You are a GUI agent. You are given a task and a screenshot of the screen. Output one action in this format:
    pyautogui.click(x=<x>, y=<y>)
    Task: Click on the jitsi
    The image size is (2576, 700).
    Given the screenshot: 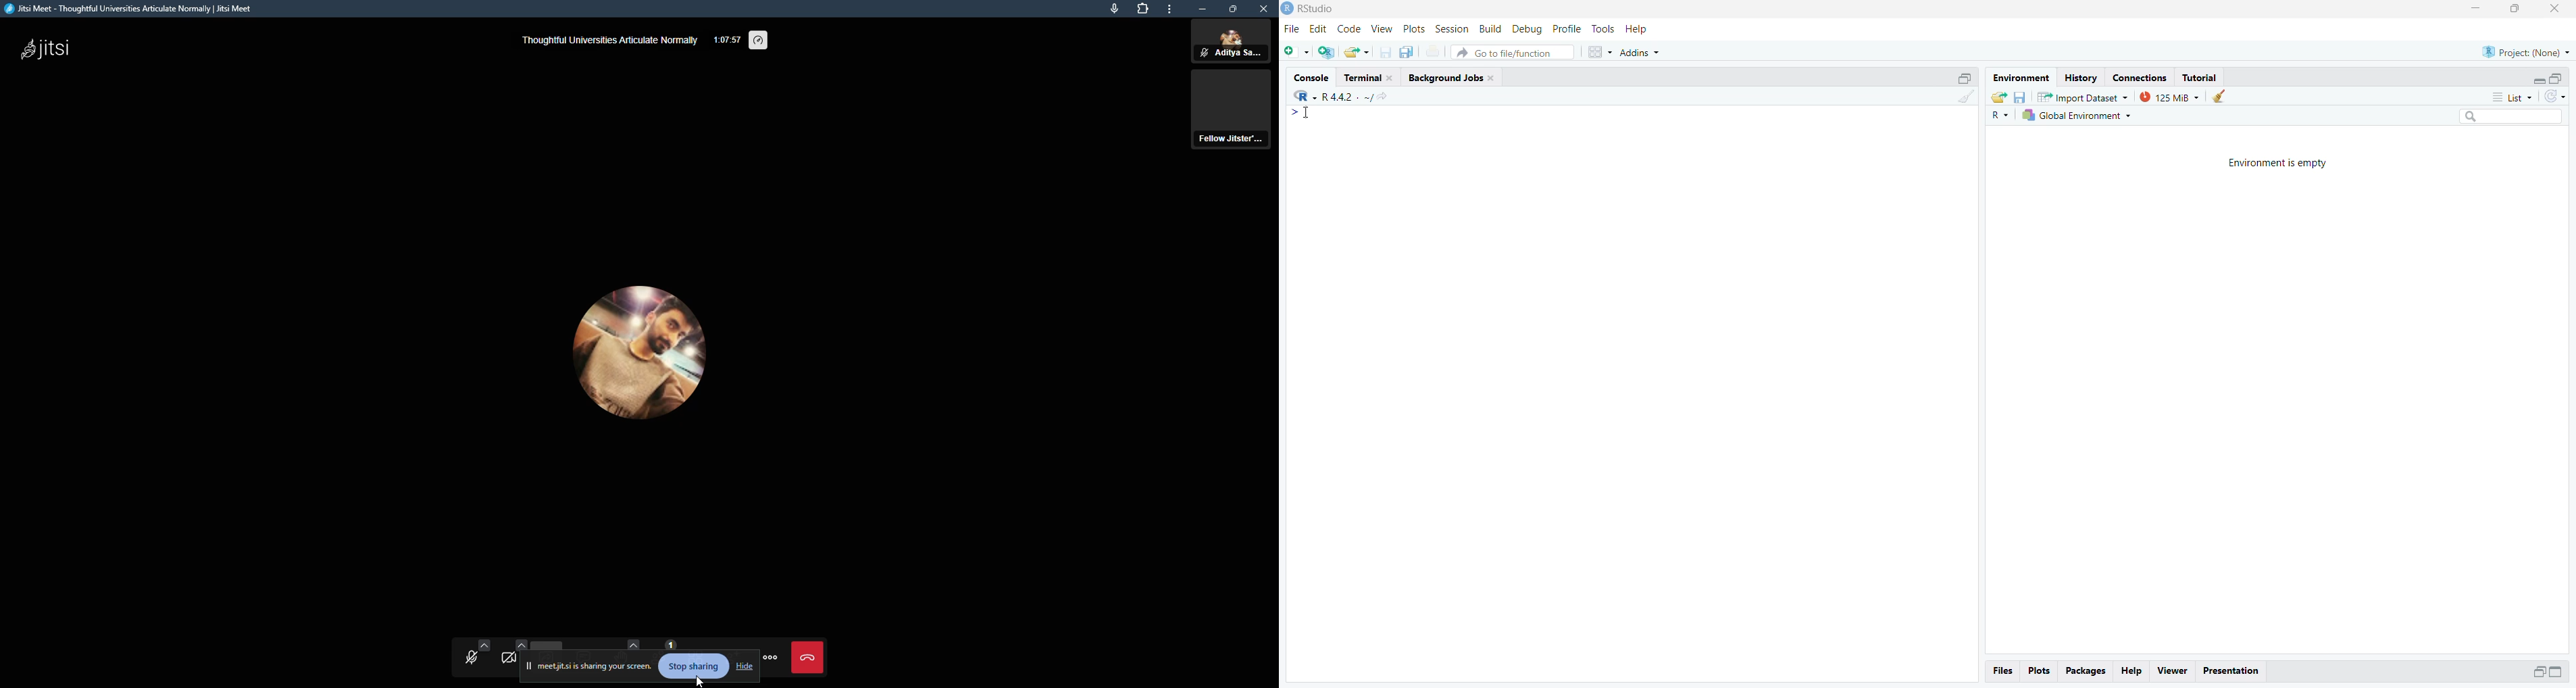 What is the action you would take?
    pyautogui.click(x=51, y=47)
    